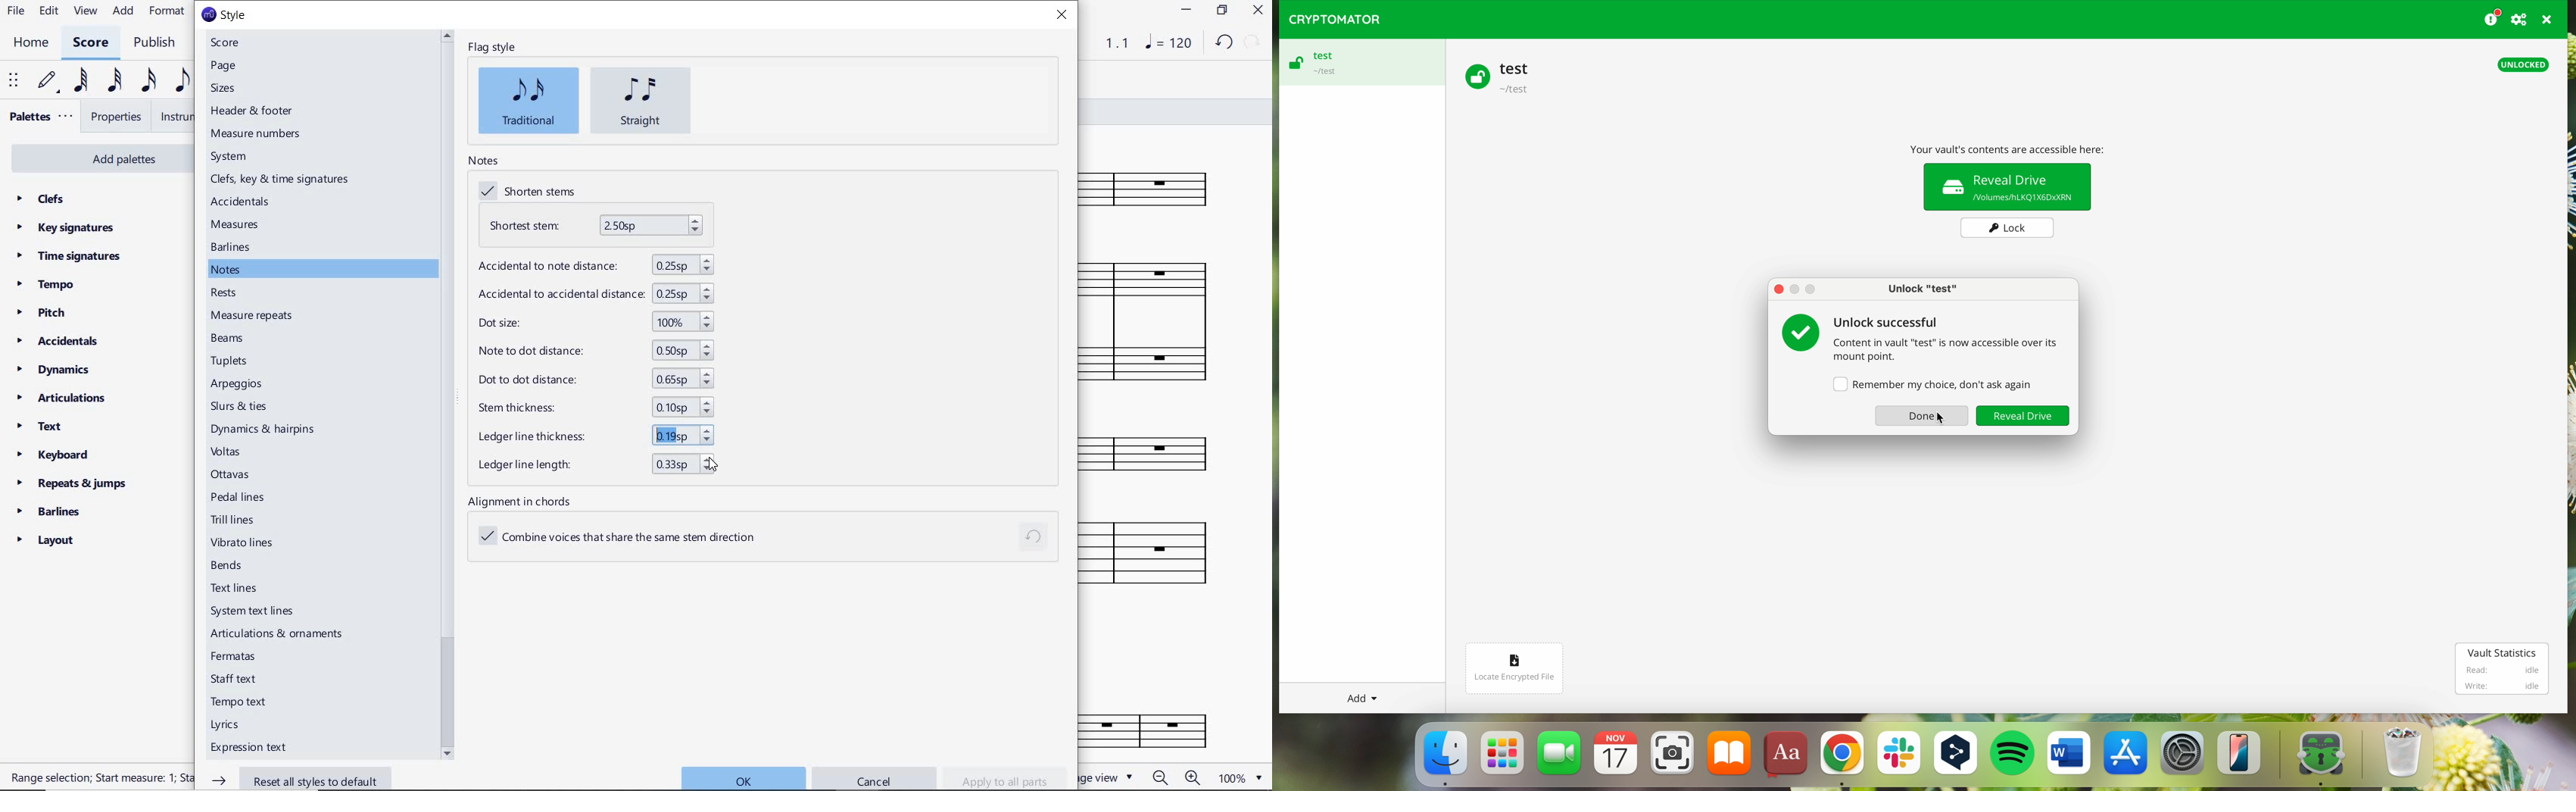  I want to click on repeats & jumps, so click(76, 484).